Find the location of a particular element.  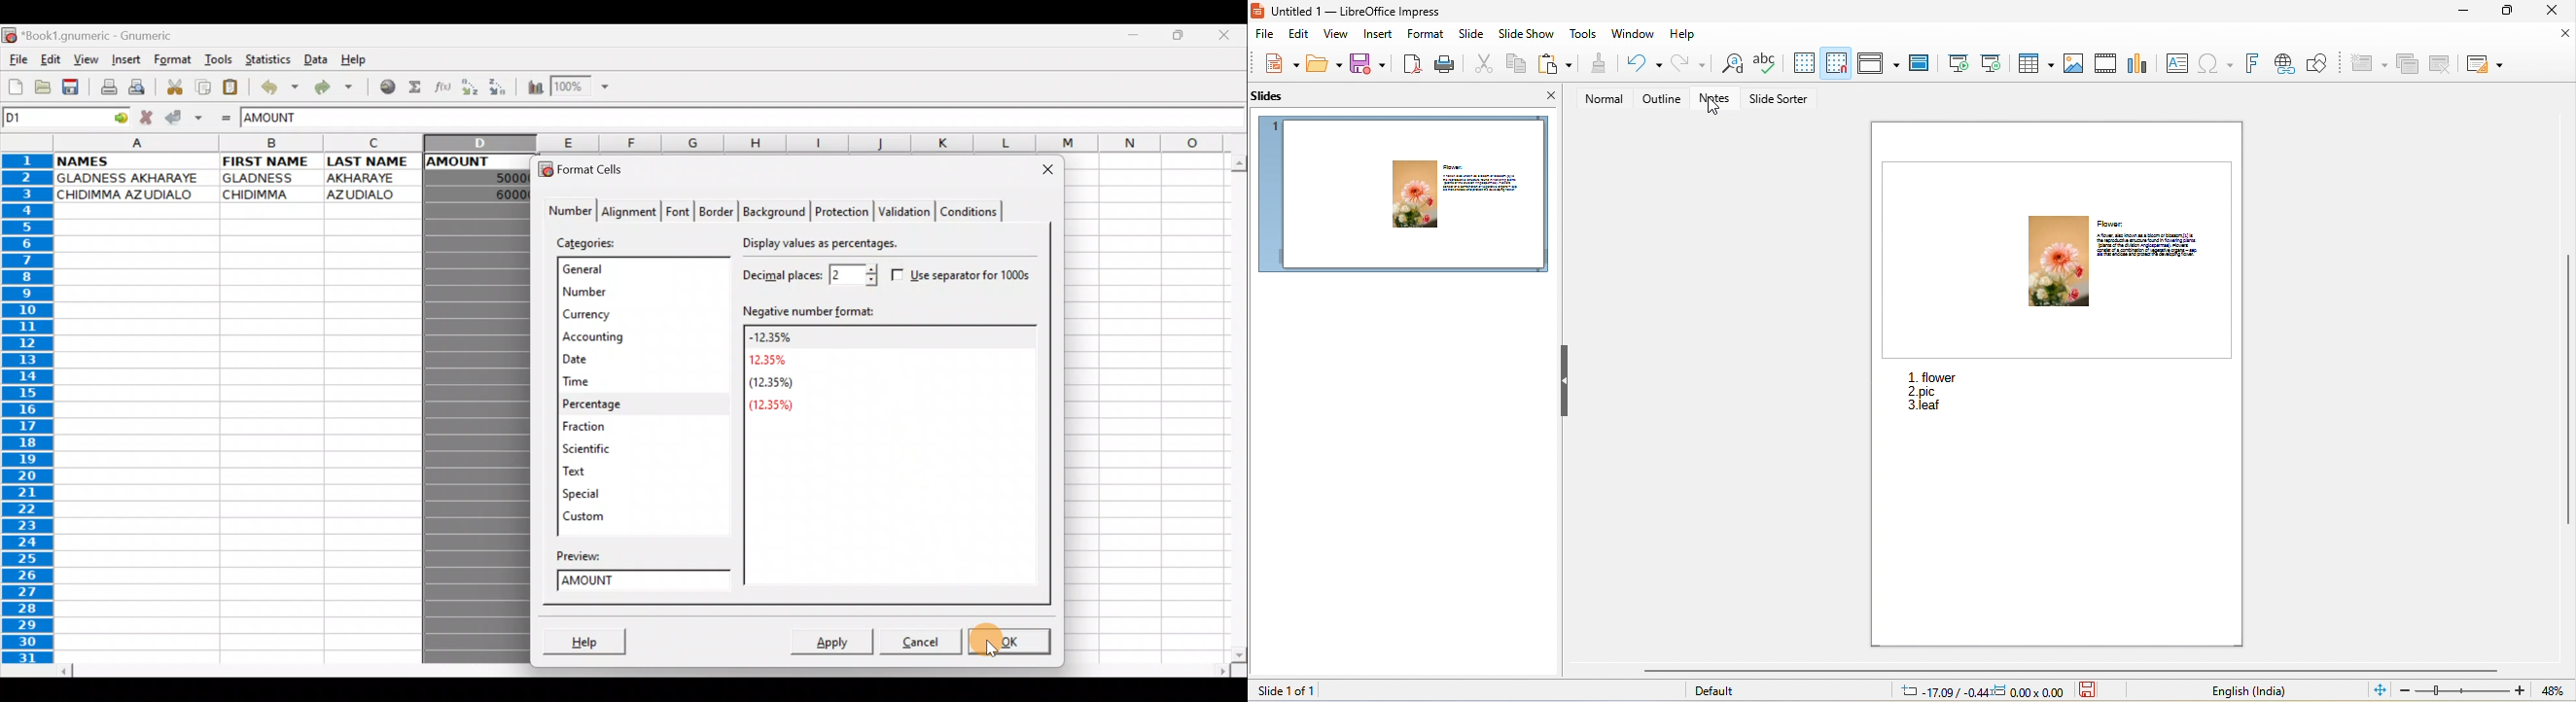

Redo undone action is located at coordinates (331, 88).